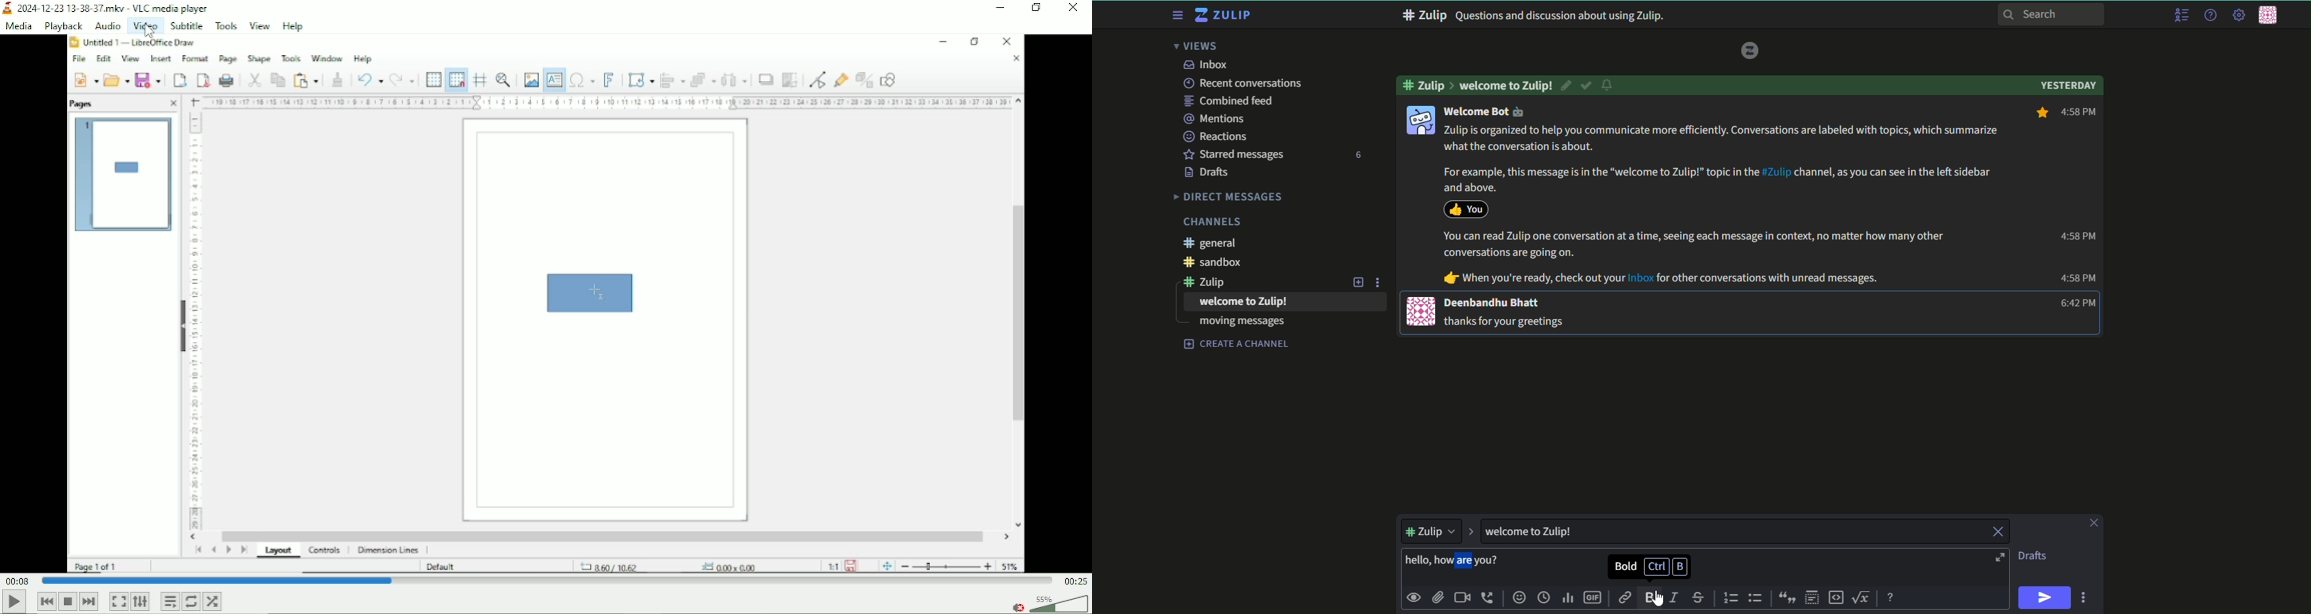  Describe the element at coordinates (1415, 596) in the screenshot. I see `preview` at that location.